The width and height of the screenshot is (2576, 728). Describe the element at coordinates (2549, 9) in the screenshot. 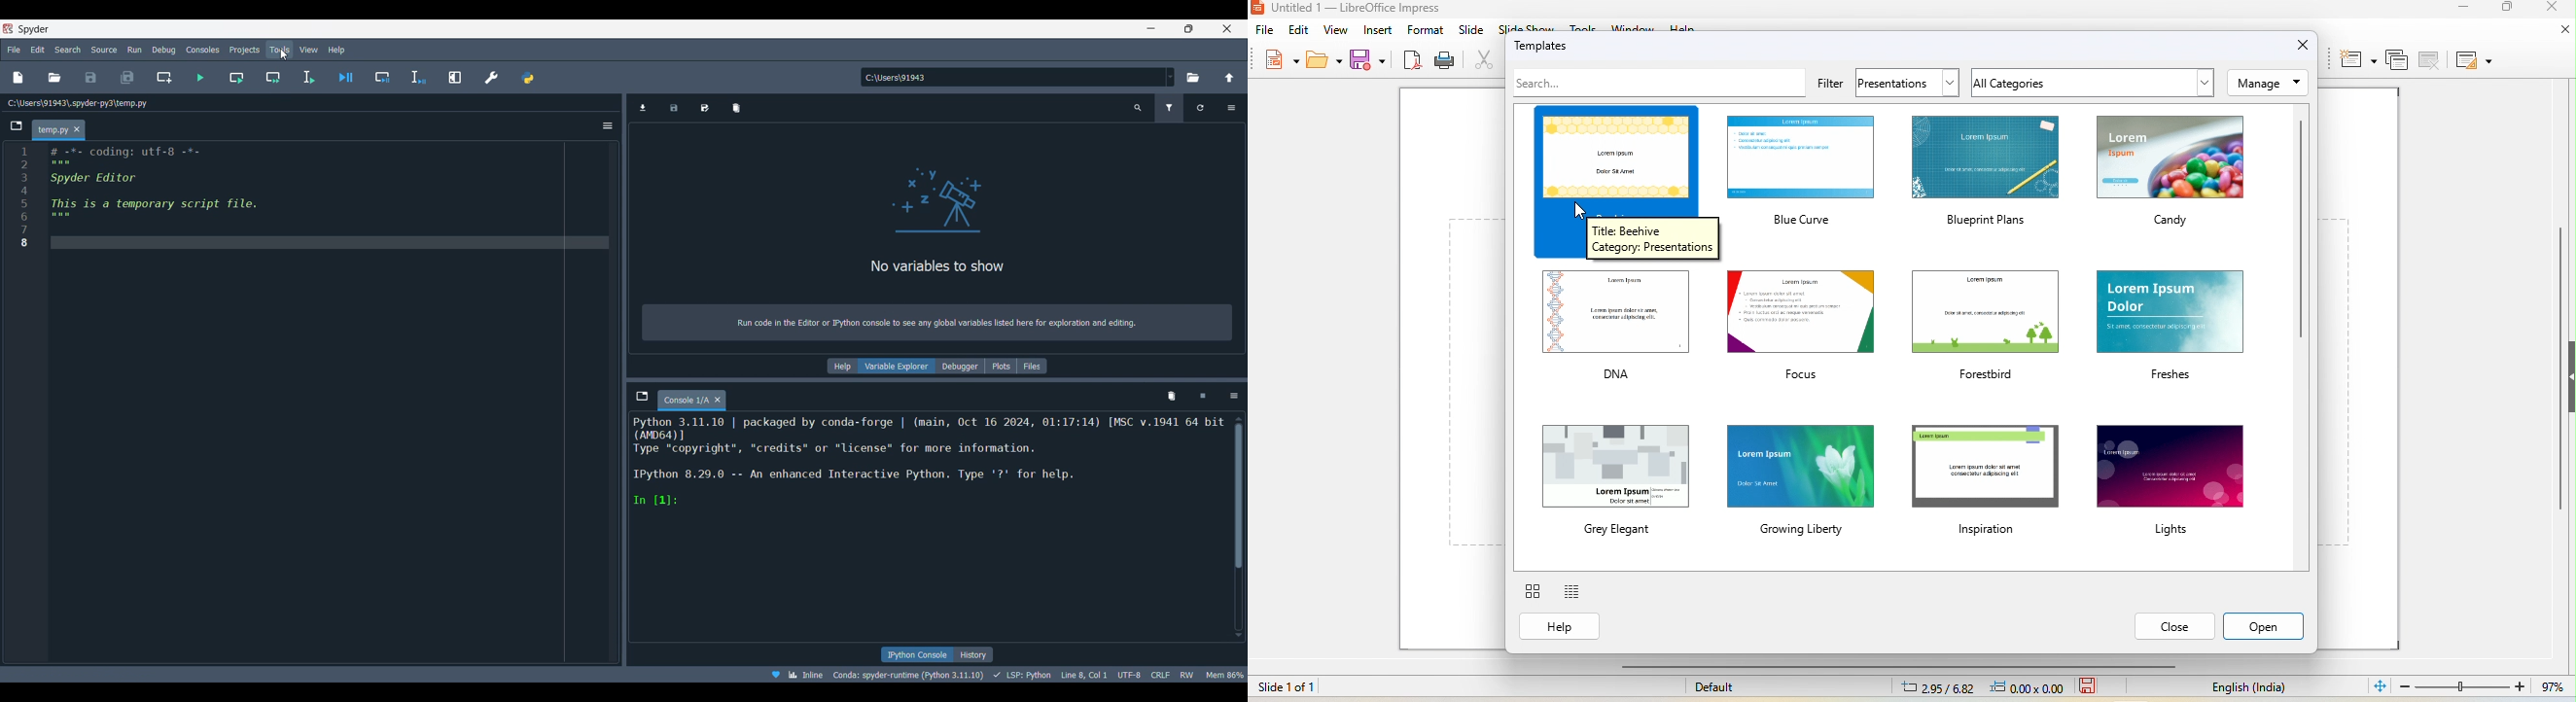

I see `close` at that location.